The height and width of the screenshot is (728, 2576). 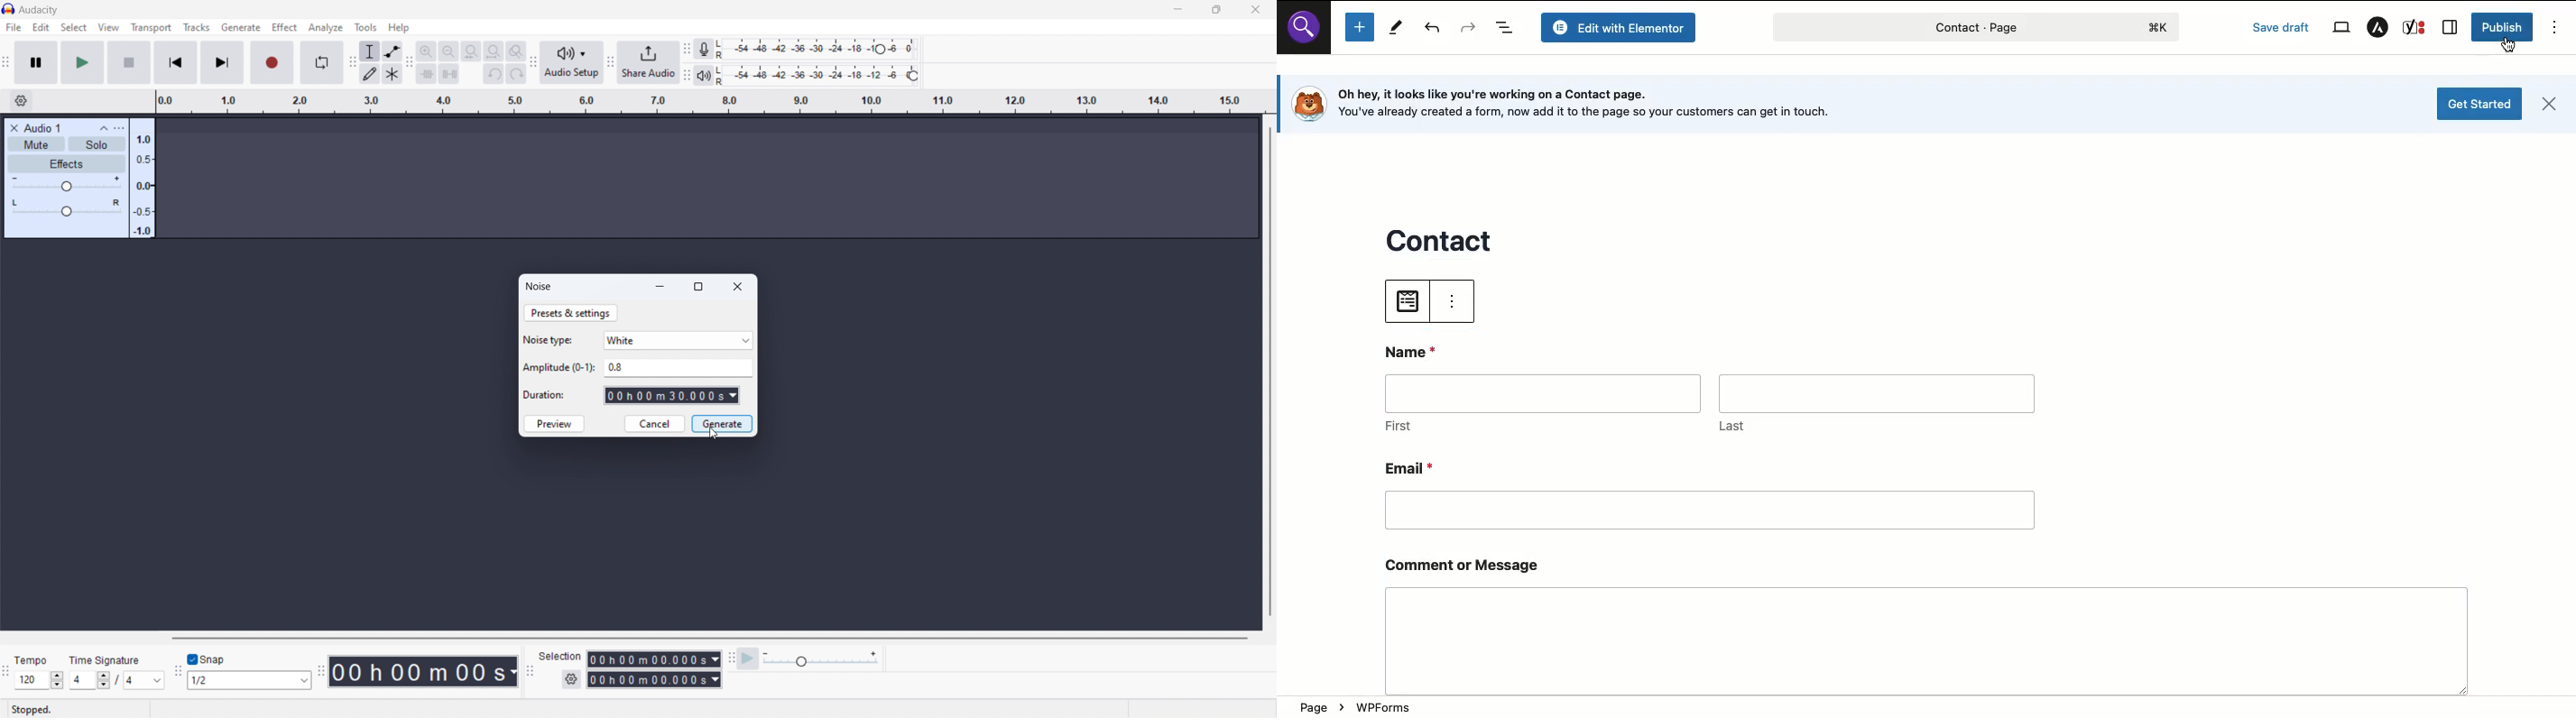 I want to click on vertical scrollbar, so click(x=1269, y=370).